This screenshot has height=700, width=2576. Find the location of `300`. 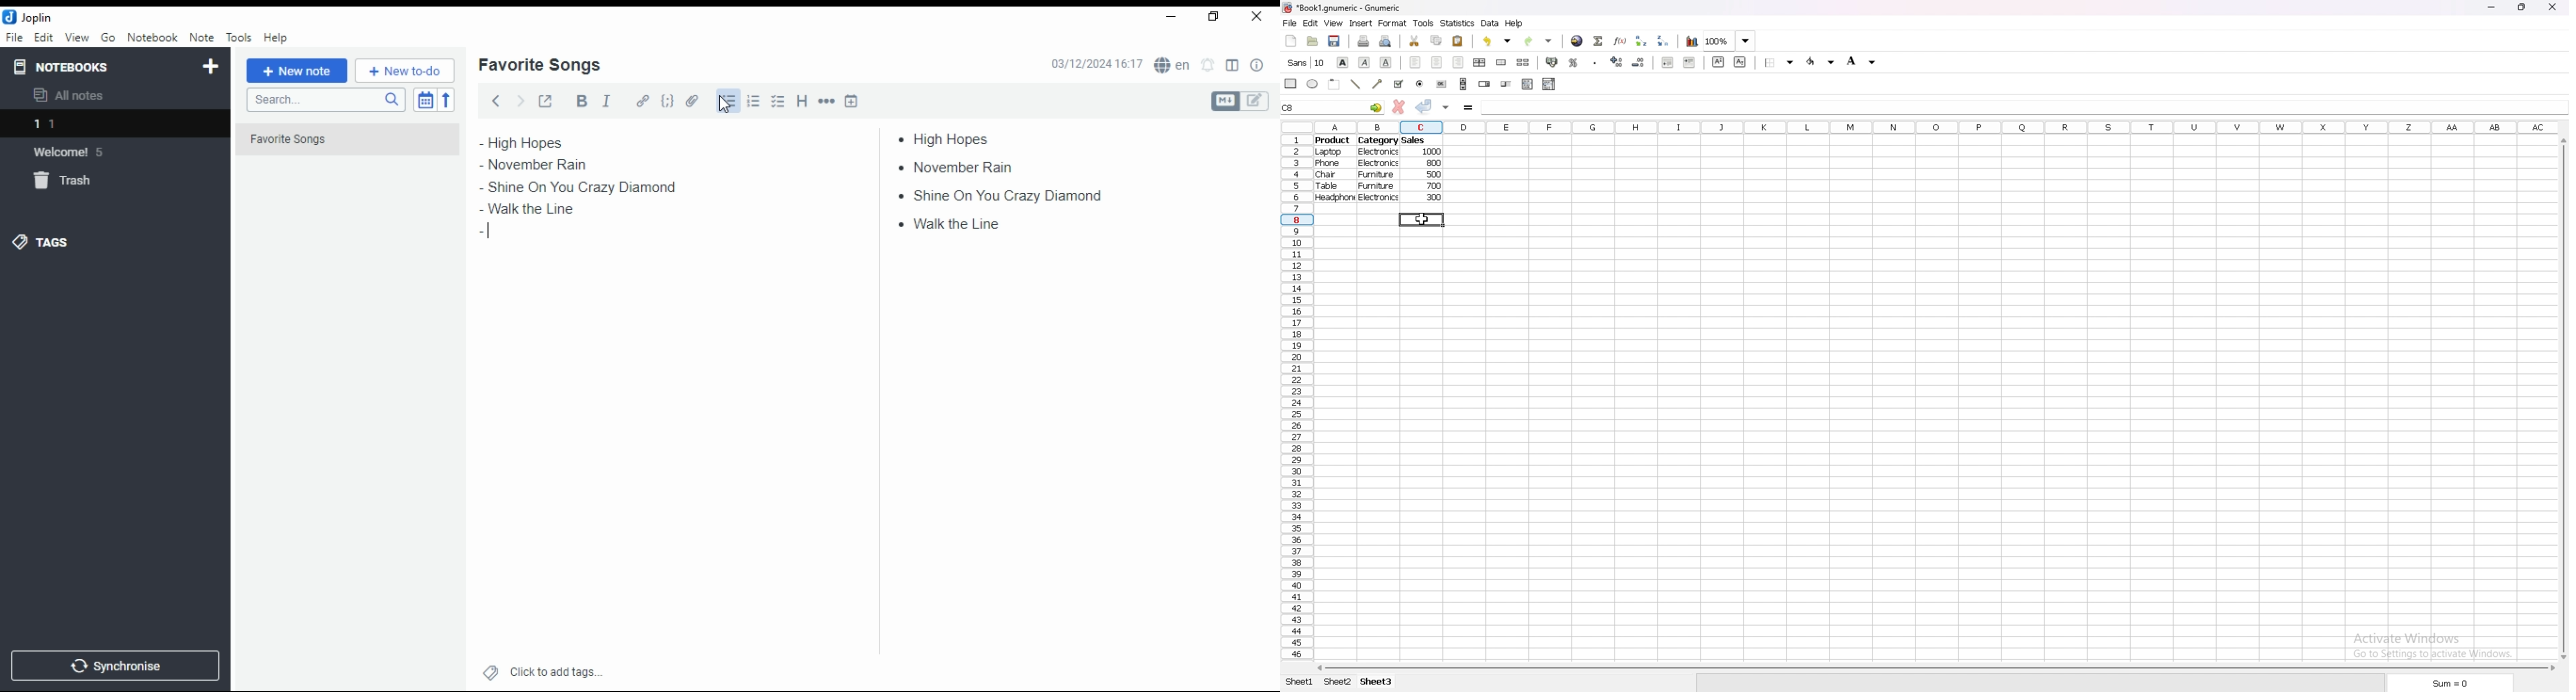

300 is located at coordinates (1435, 198).